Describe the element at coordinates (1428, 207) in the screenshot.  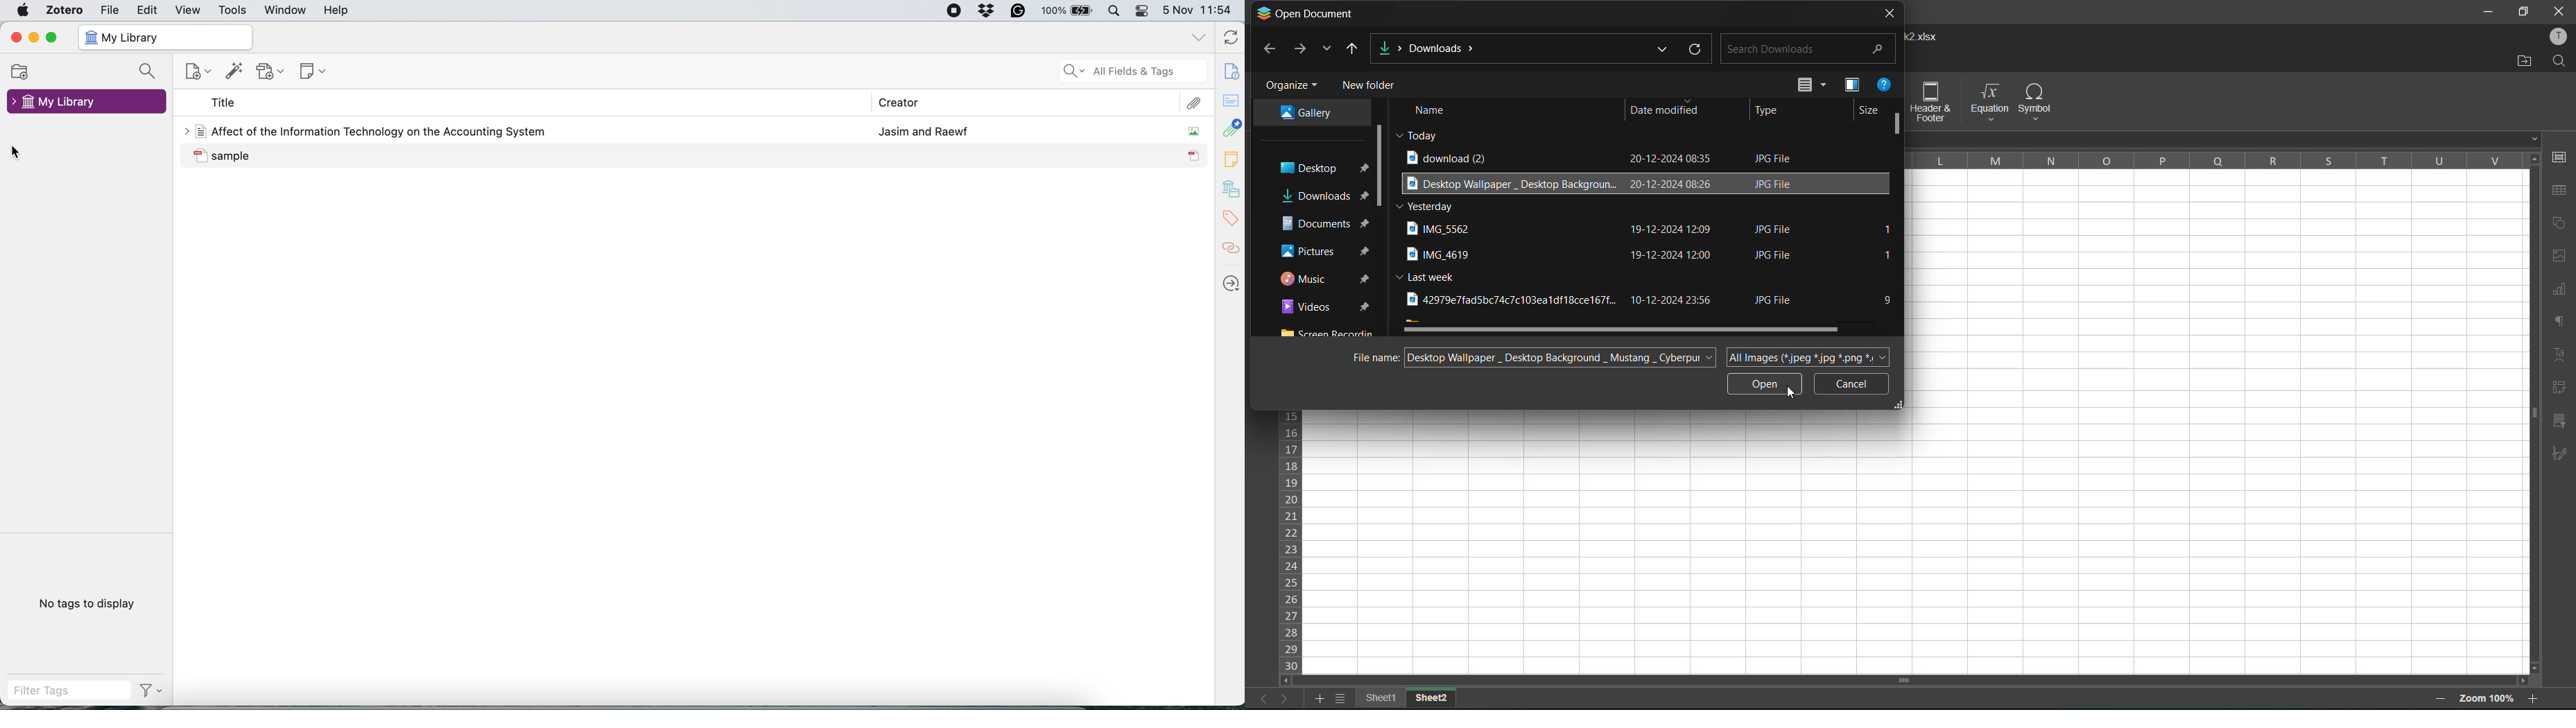
I see `Yesterday` at that location.